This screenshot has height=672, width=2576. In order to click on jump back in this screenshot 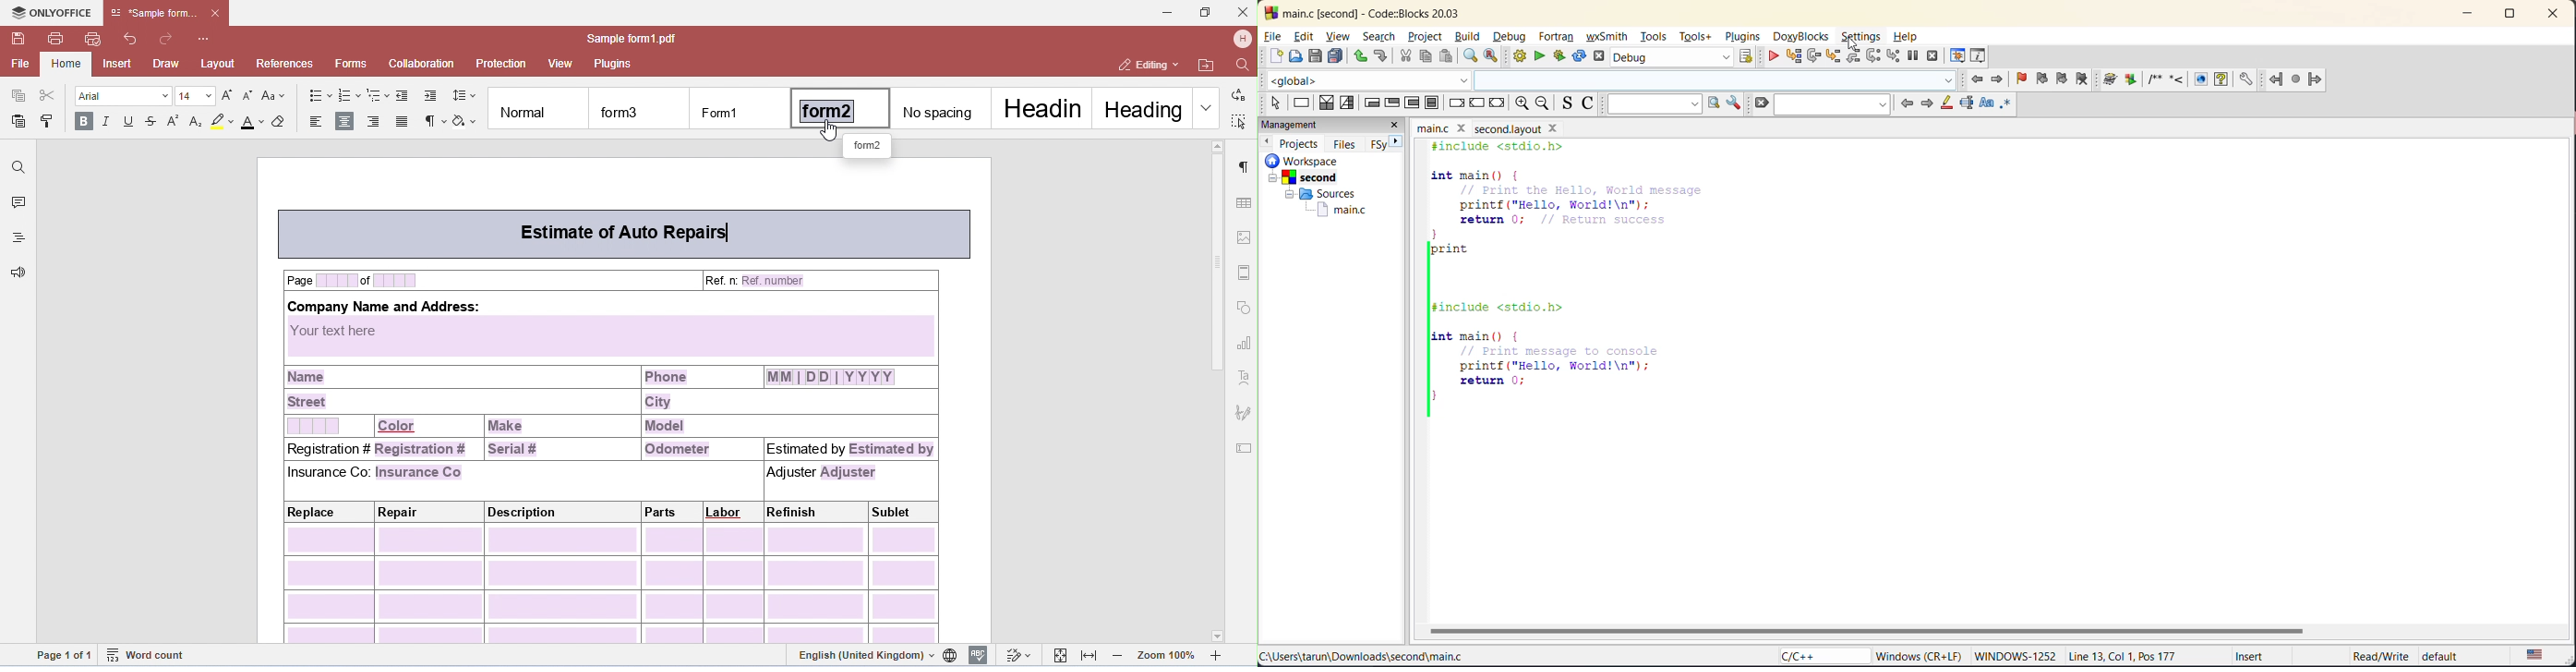, I will do `click(1978, 79)`.